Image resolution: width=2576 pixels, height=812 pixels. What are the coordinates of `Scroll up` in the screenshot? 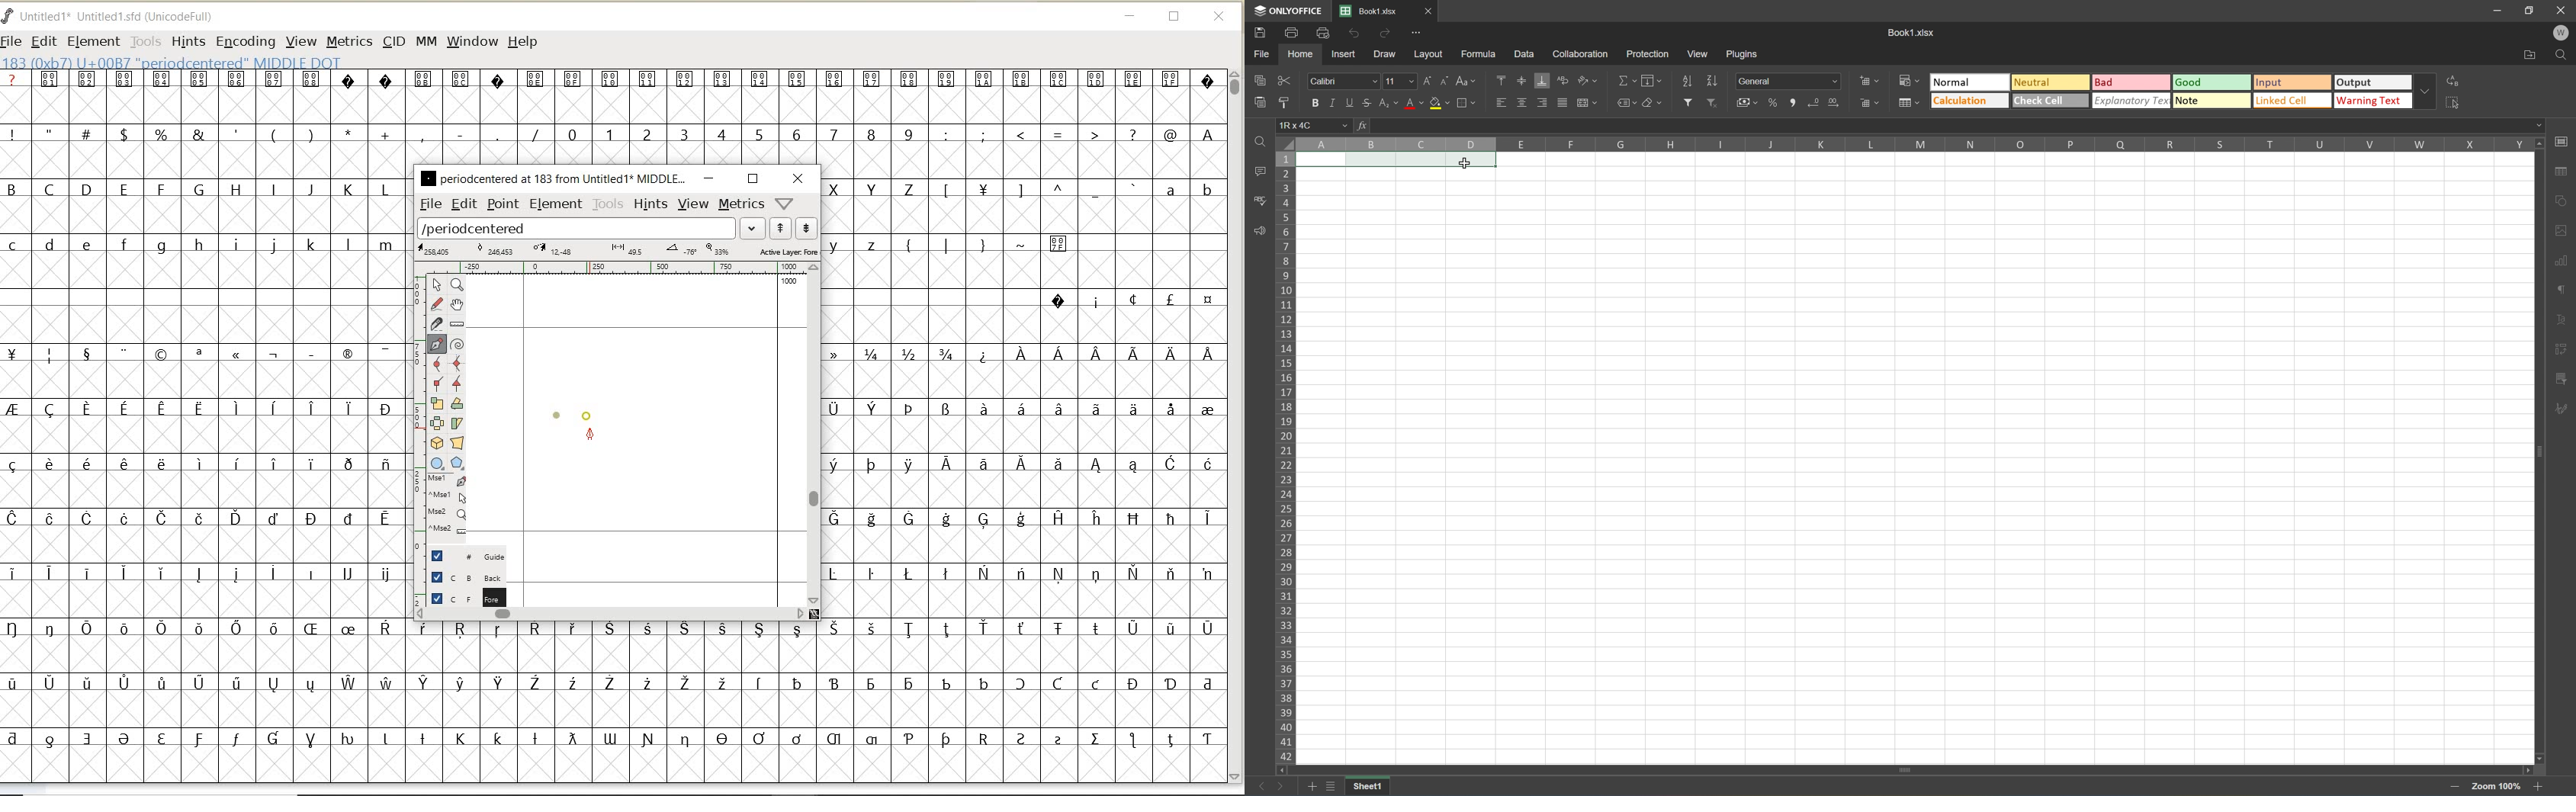 It's located at (2540, 145).